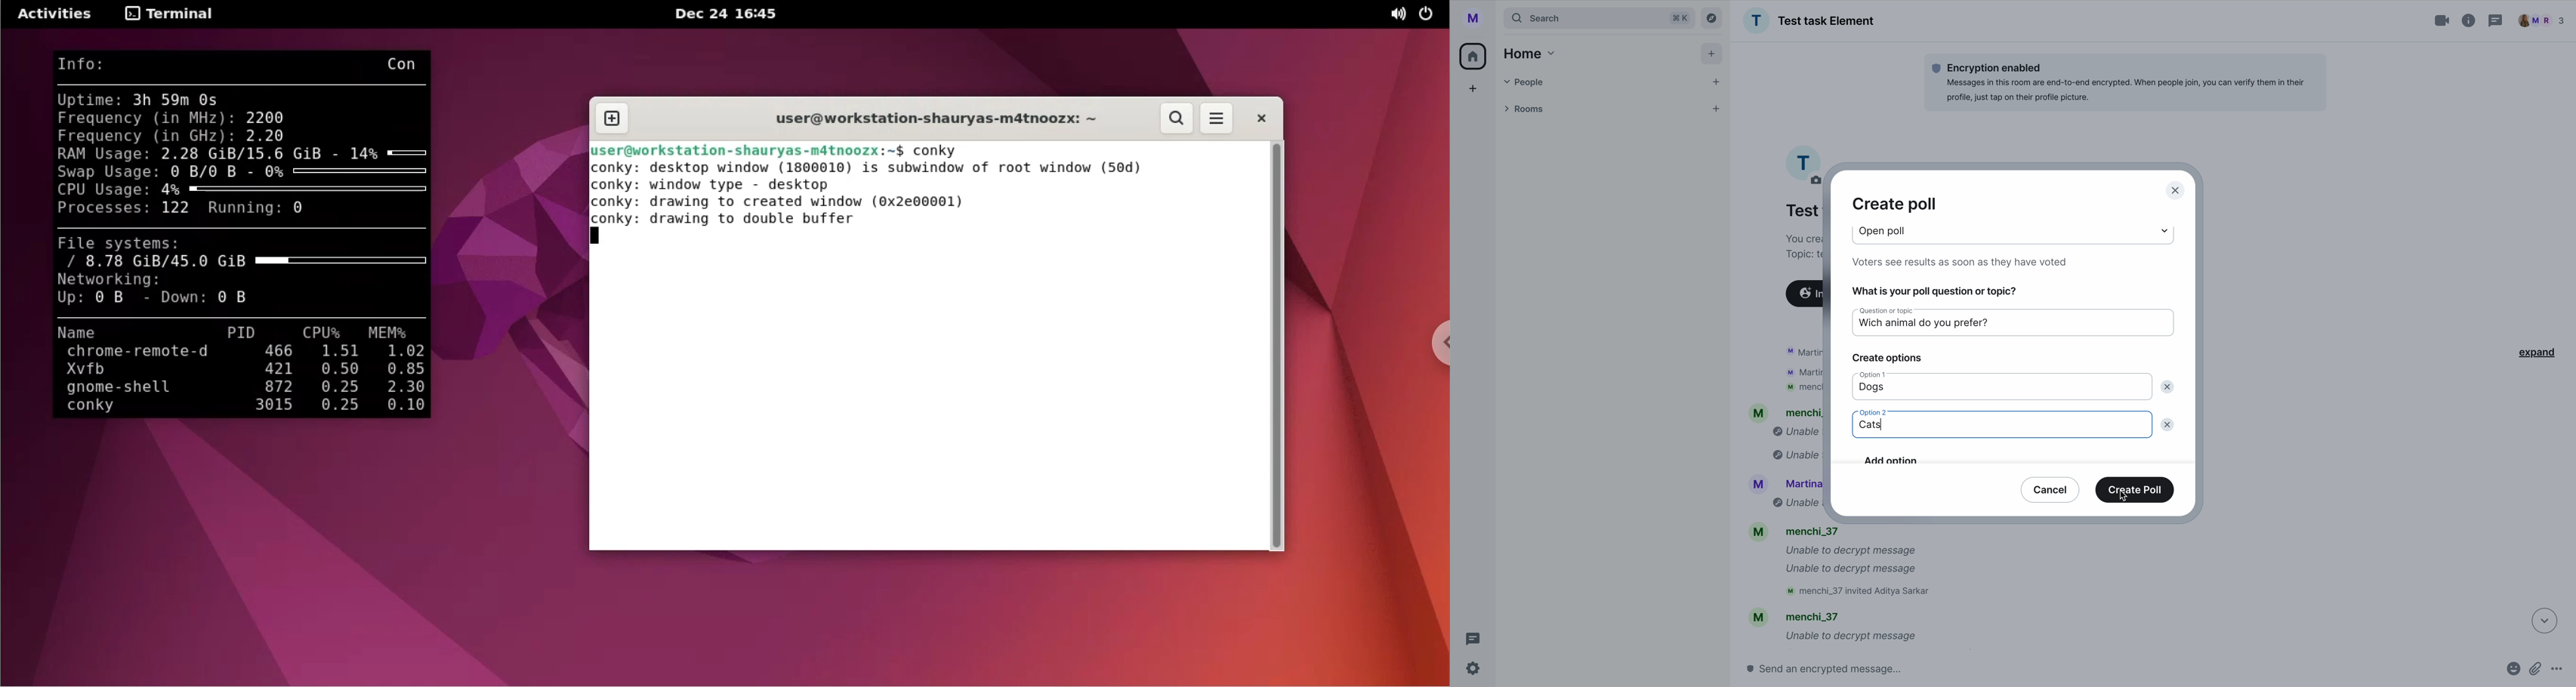  Describe the element at coordinates (2512, 672) in the screenshot. I see `emojis` at that location.